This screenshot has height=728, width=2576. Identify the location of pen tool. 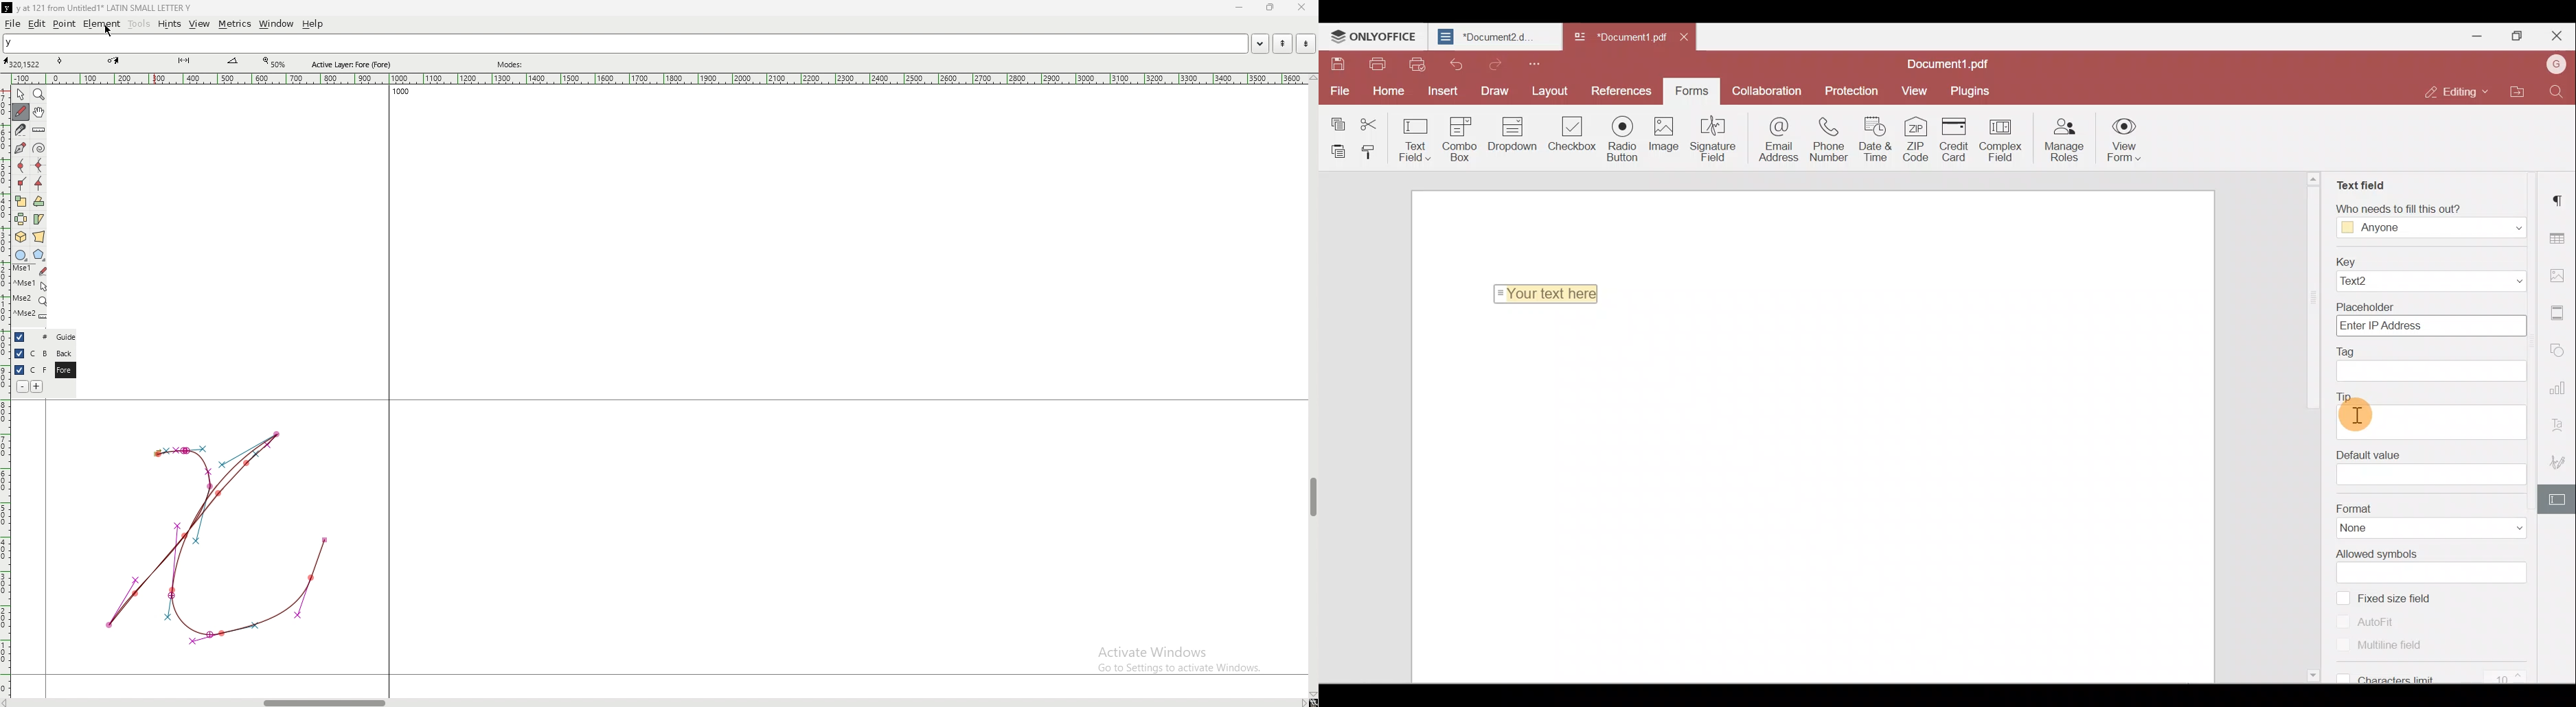
(113, 60).